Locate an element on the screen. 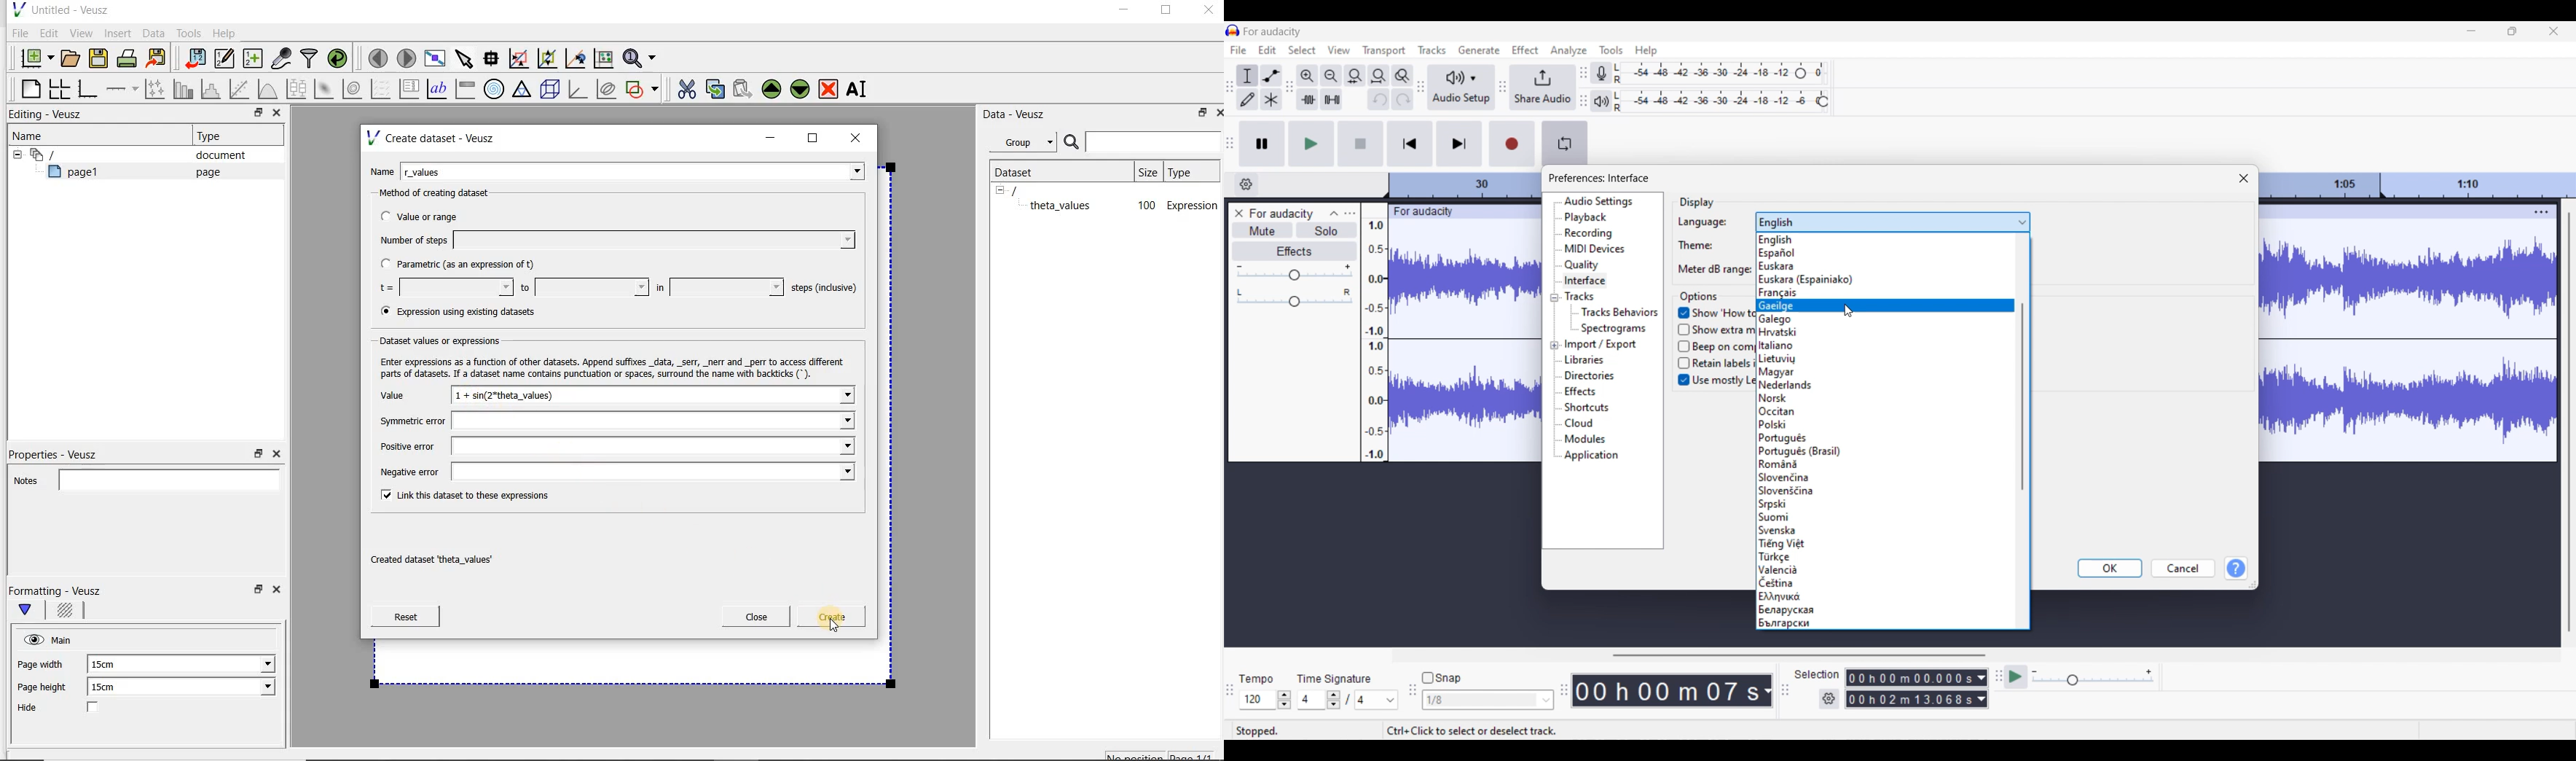  select items from the graph or scroll is located at coordinates (463, 57).